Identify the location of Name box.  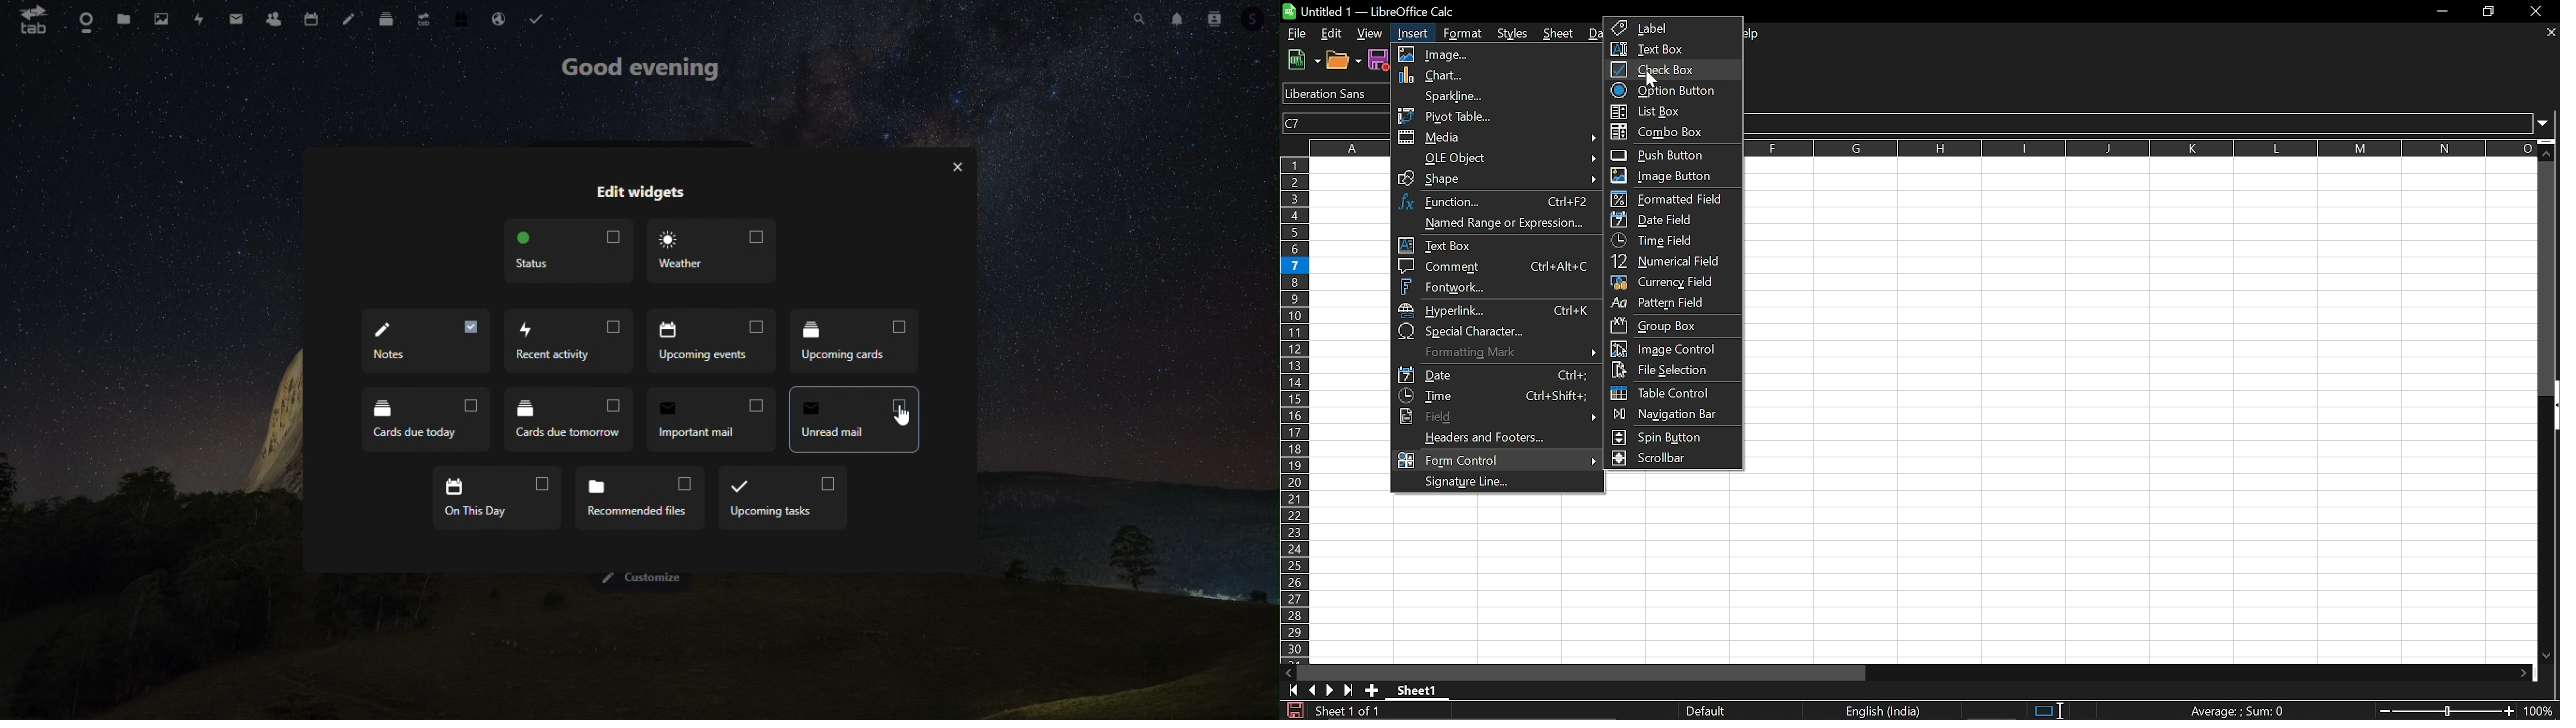
(1337, 122).